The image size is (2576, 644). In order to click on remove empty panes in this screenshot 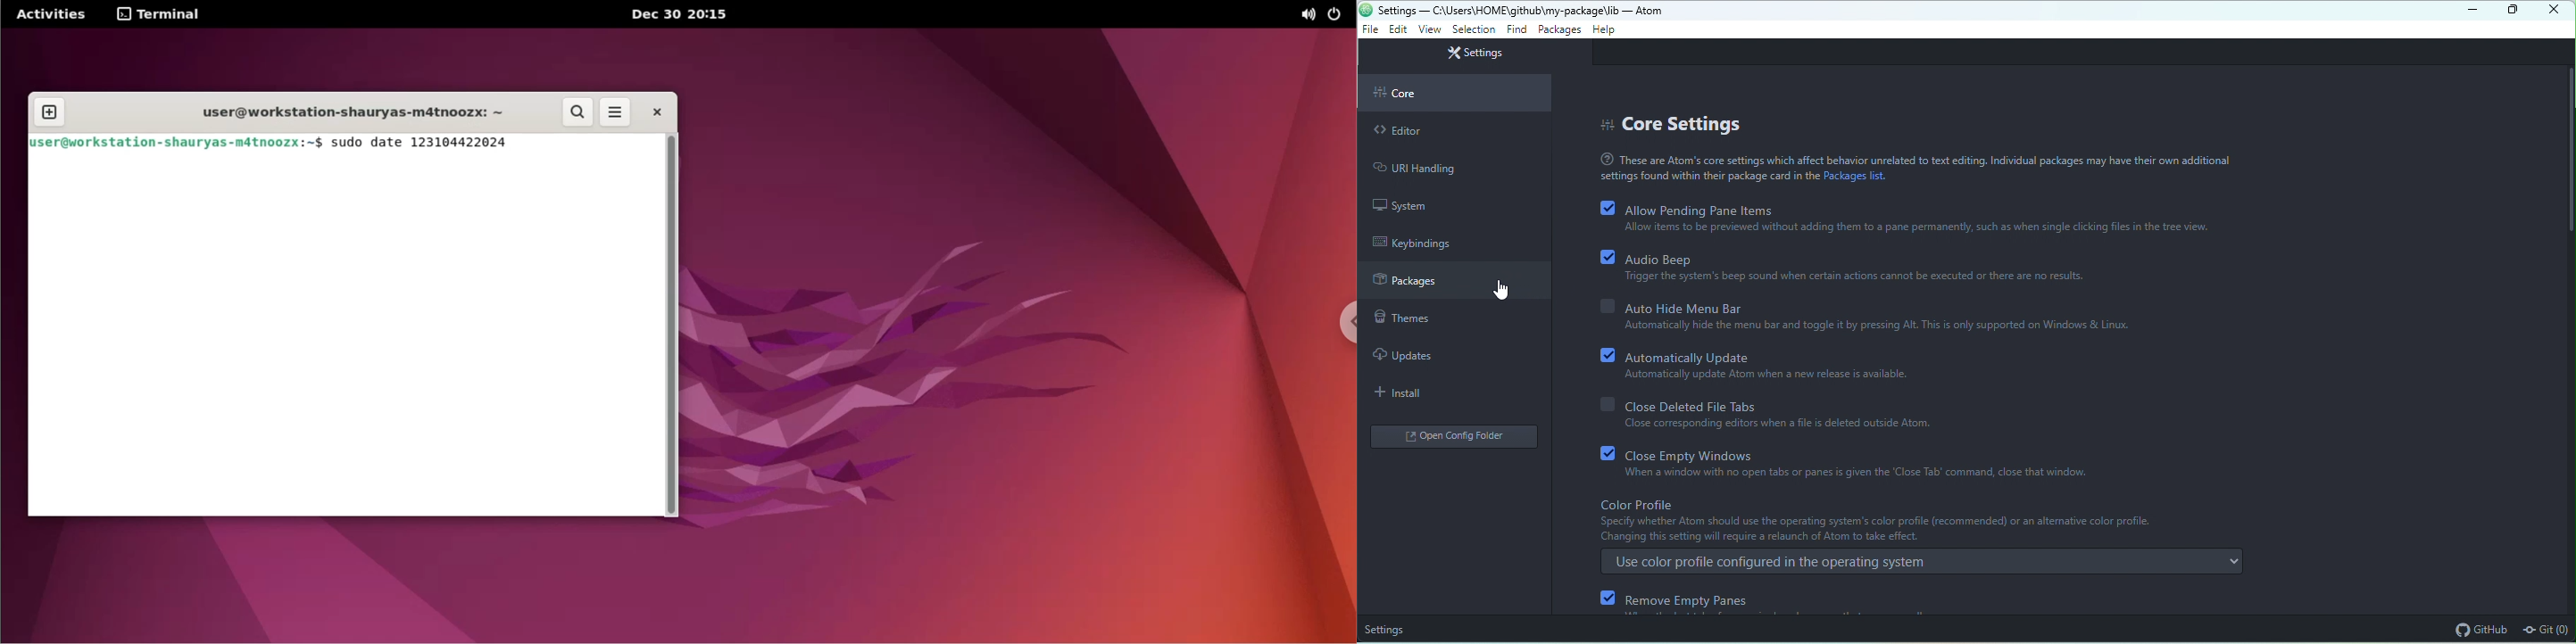, I will do `click(1700, 601)`.